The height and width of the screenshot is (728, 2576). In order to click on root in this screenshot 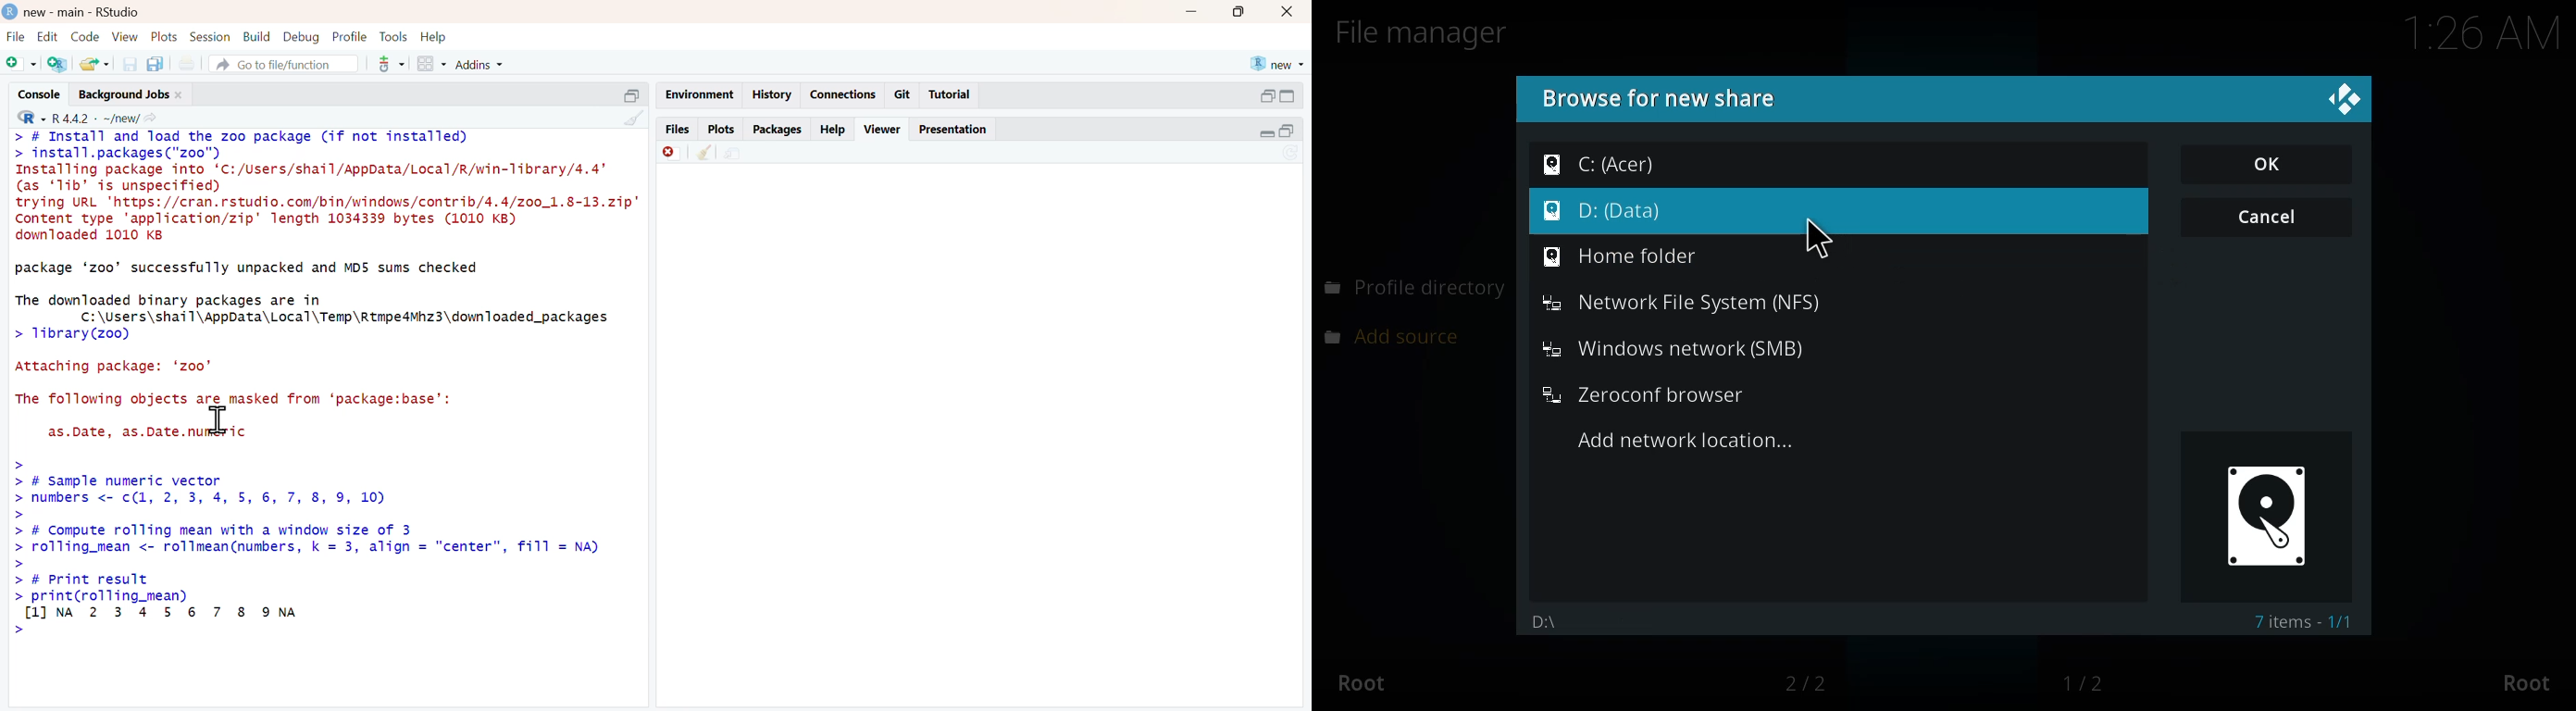, I will do `click(2522, 680)`.